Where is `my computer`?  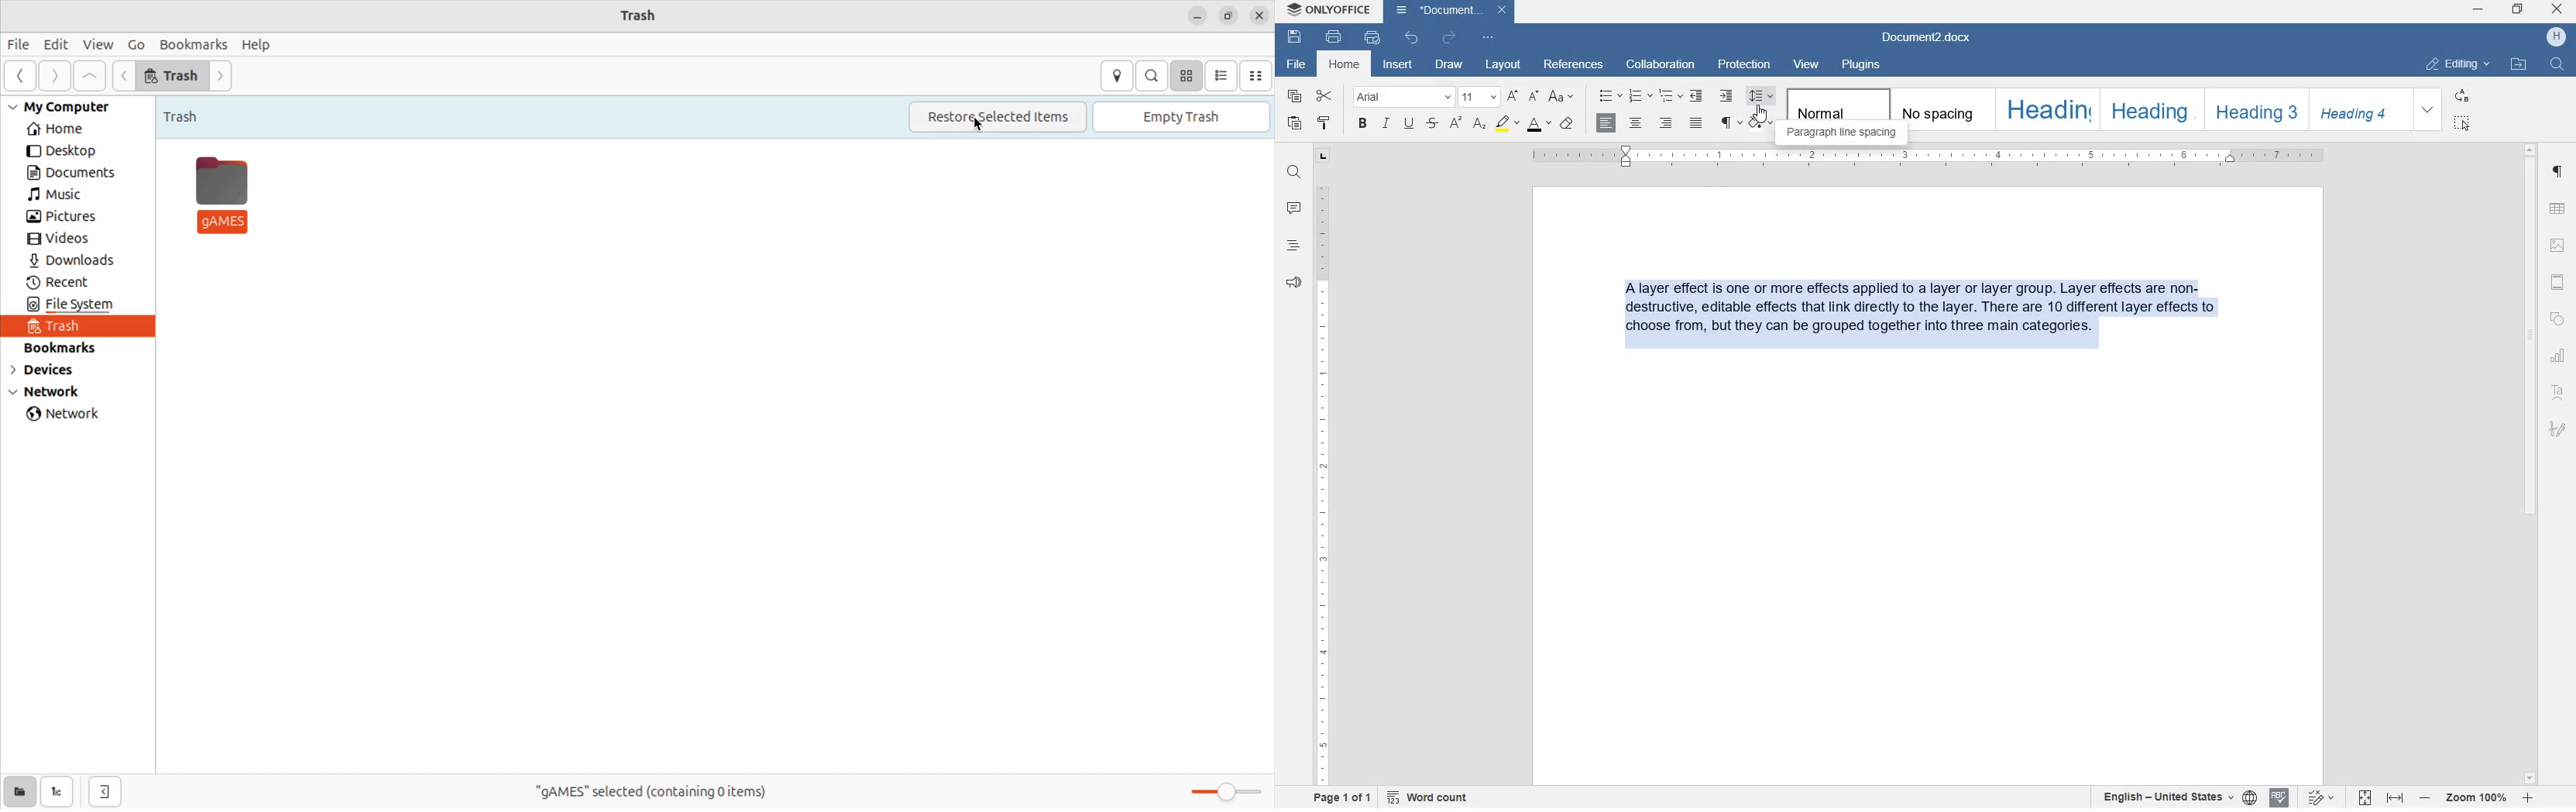 my computer is located at coordinates (70, 107).